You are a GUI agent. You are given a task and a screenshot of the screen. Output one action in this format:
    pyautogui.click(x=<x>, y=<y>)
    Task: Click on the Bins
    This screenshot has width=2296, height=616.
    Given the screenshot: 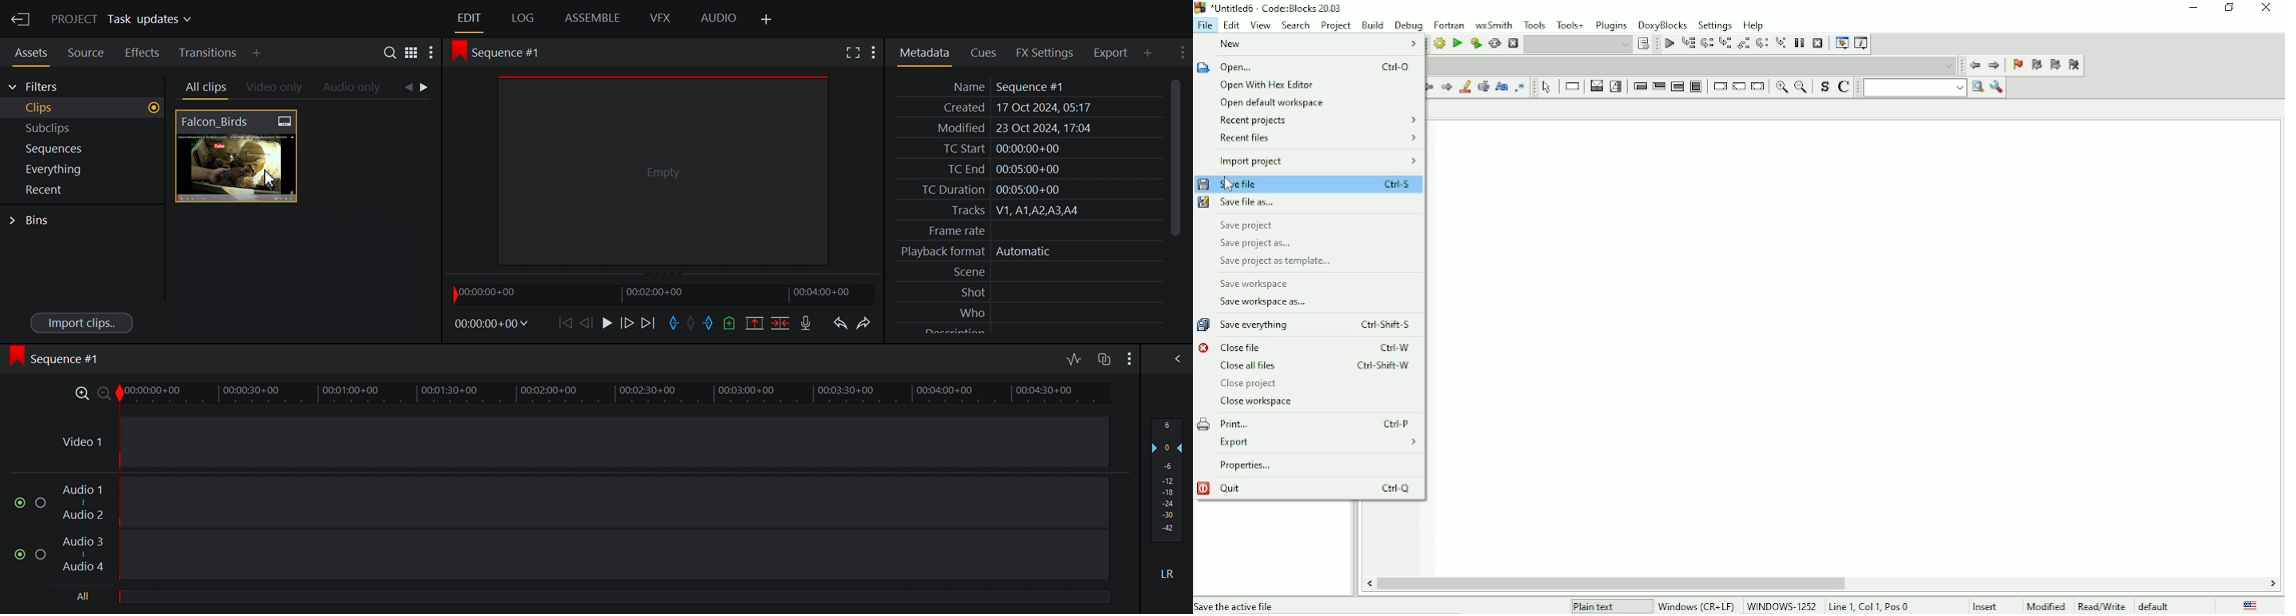 What is the action you would take?
    pyautogui.click(x=30, y=221)
    